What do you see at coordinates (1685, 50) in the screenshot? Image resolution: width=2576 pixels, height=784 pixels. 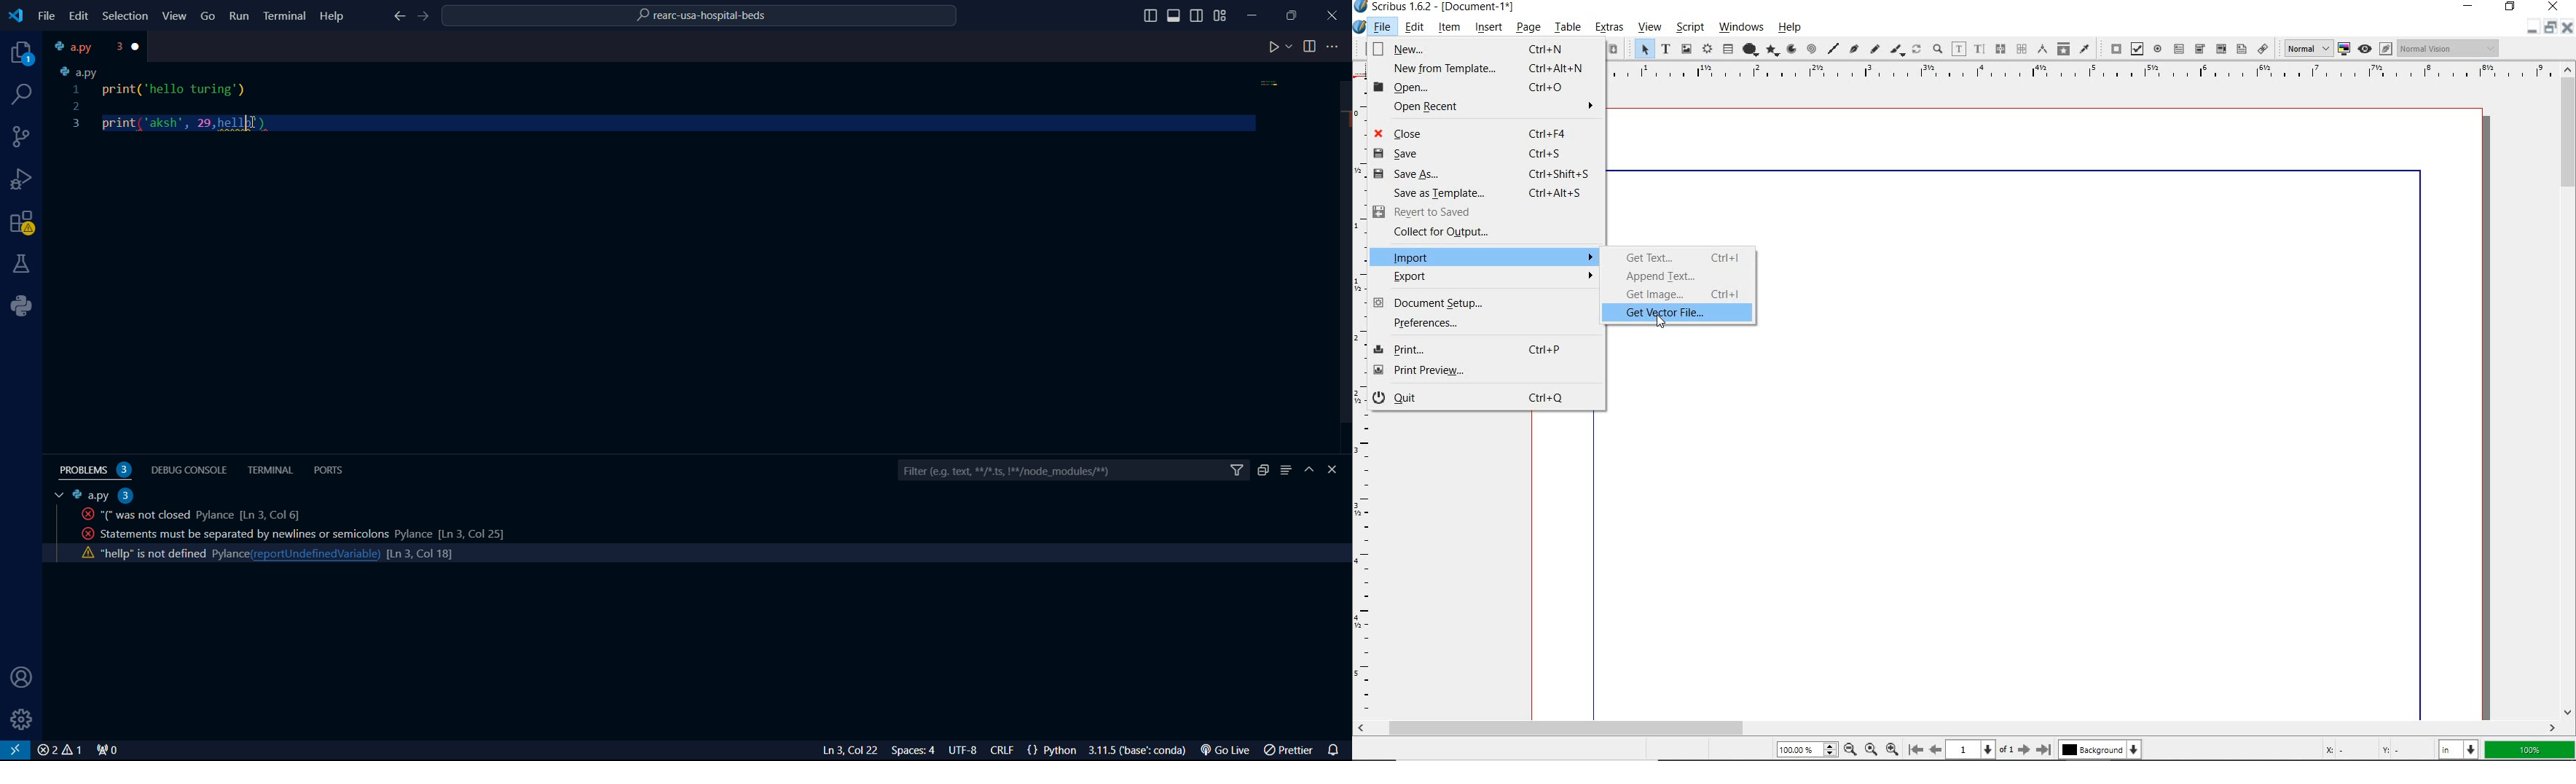 I see `image frame` at bounding box center [1685, 50].